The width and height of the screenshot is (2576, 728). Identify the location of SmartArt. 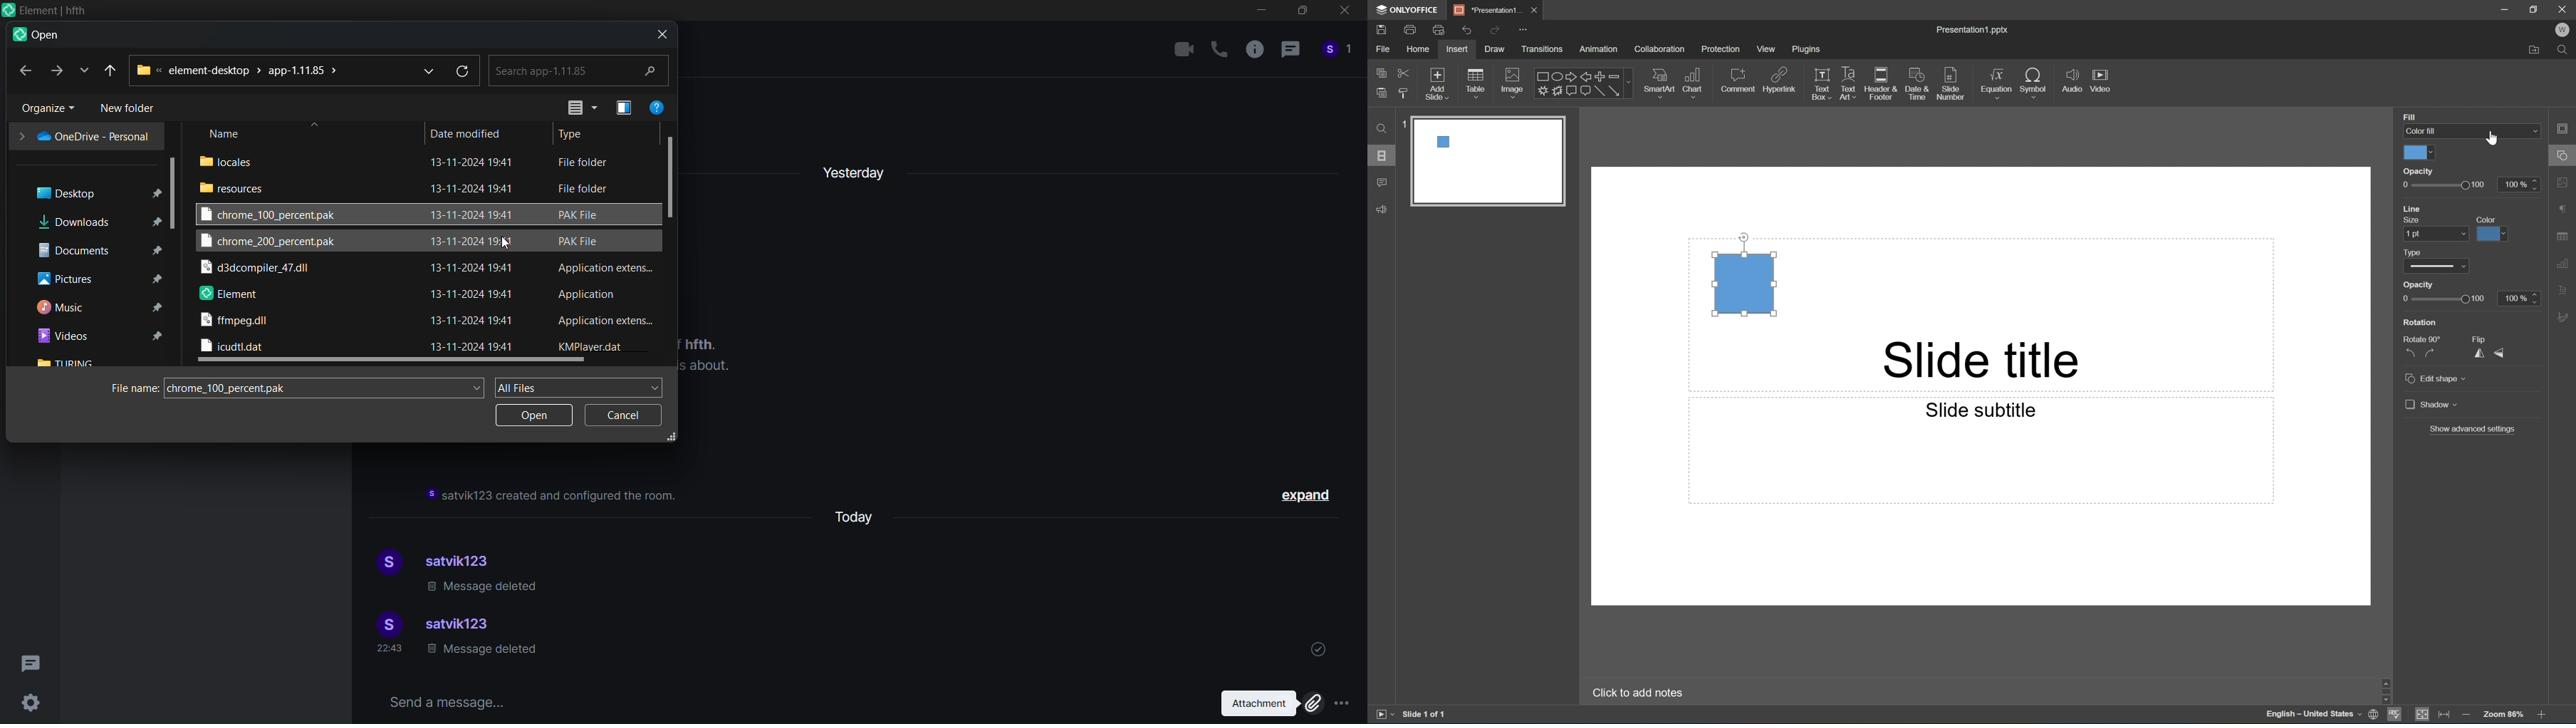
(1658, 81).